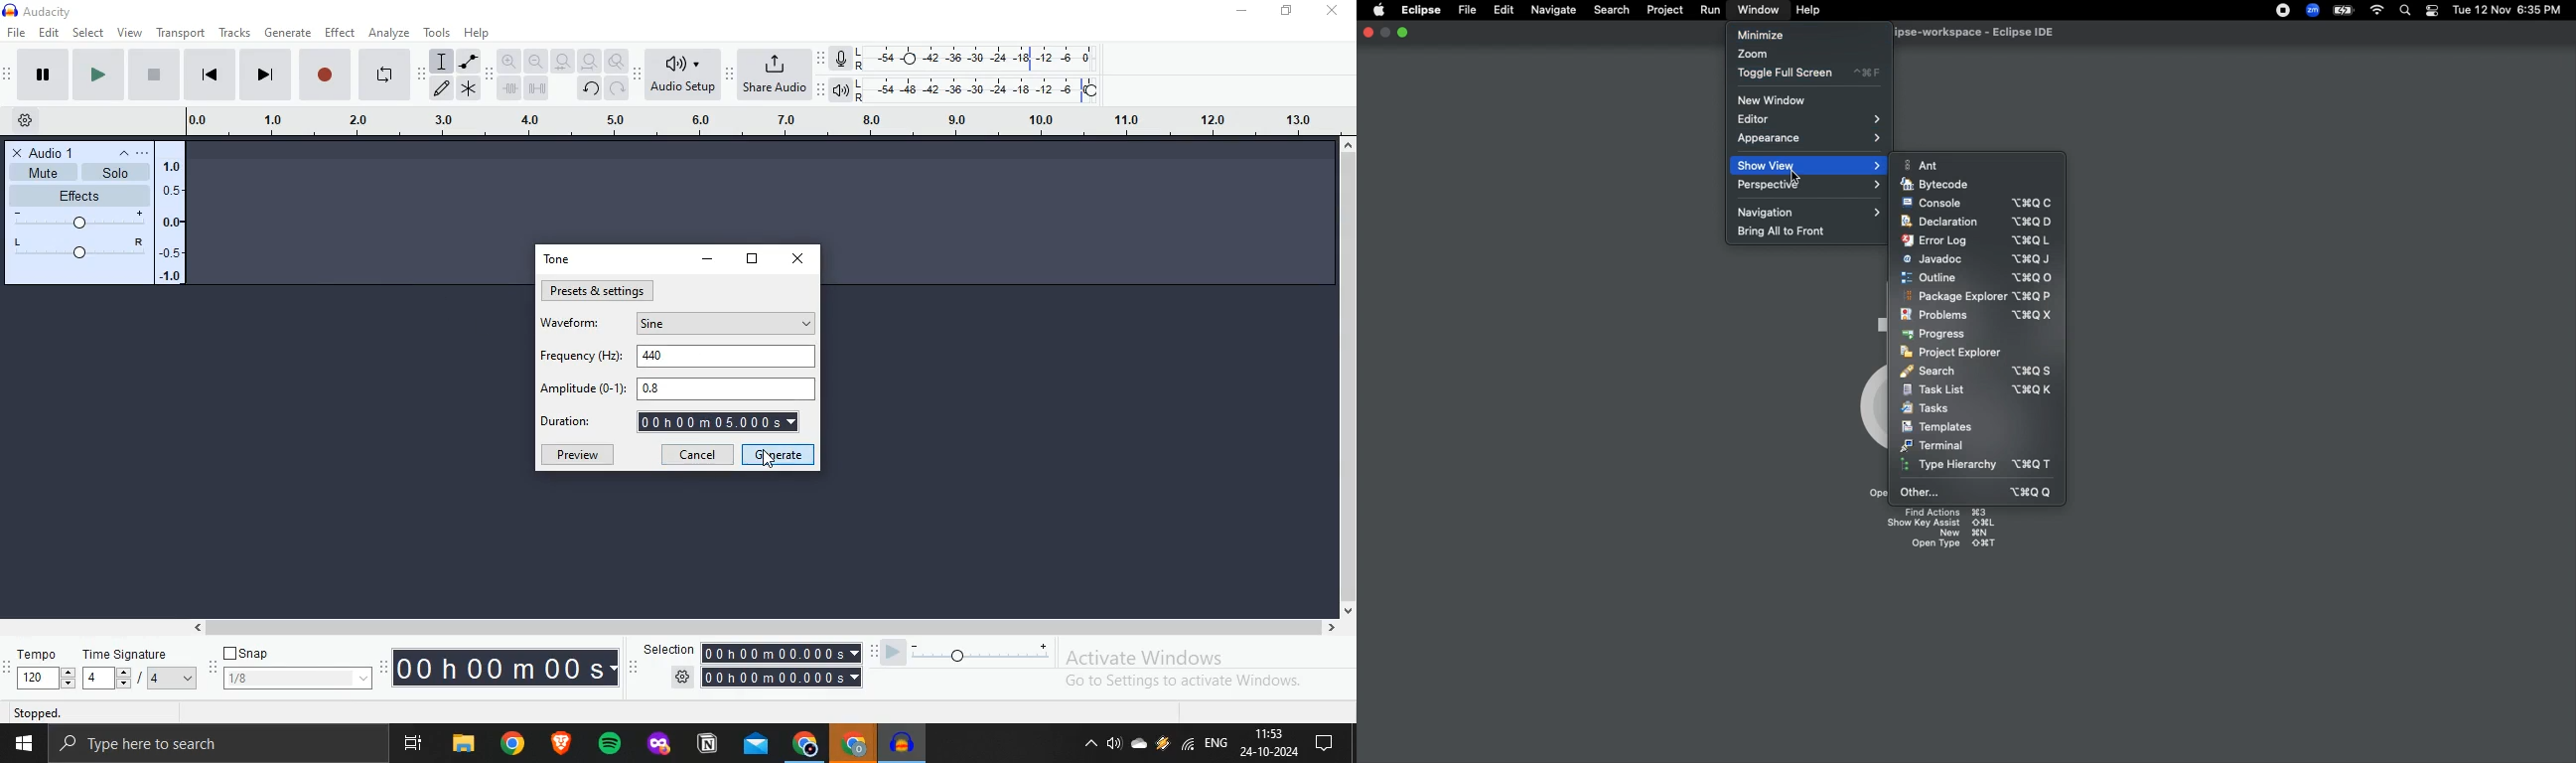 The image size is (2576, 784). What do you see at coordinates (234, 33) in the screenshot?
I see `Tracks` at bounding box center [234, 33].